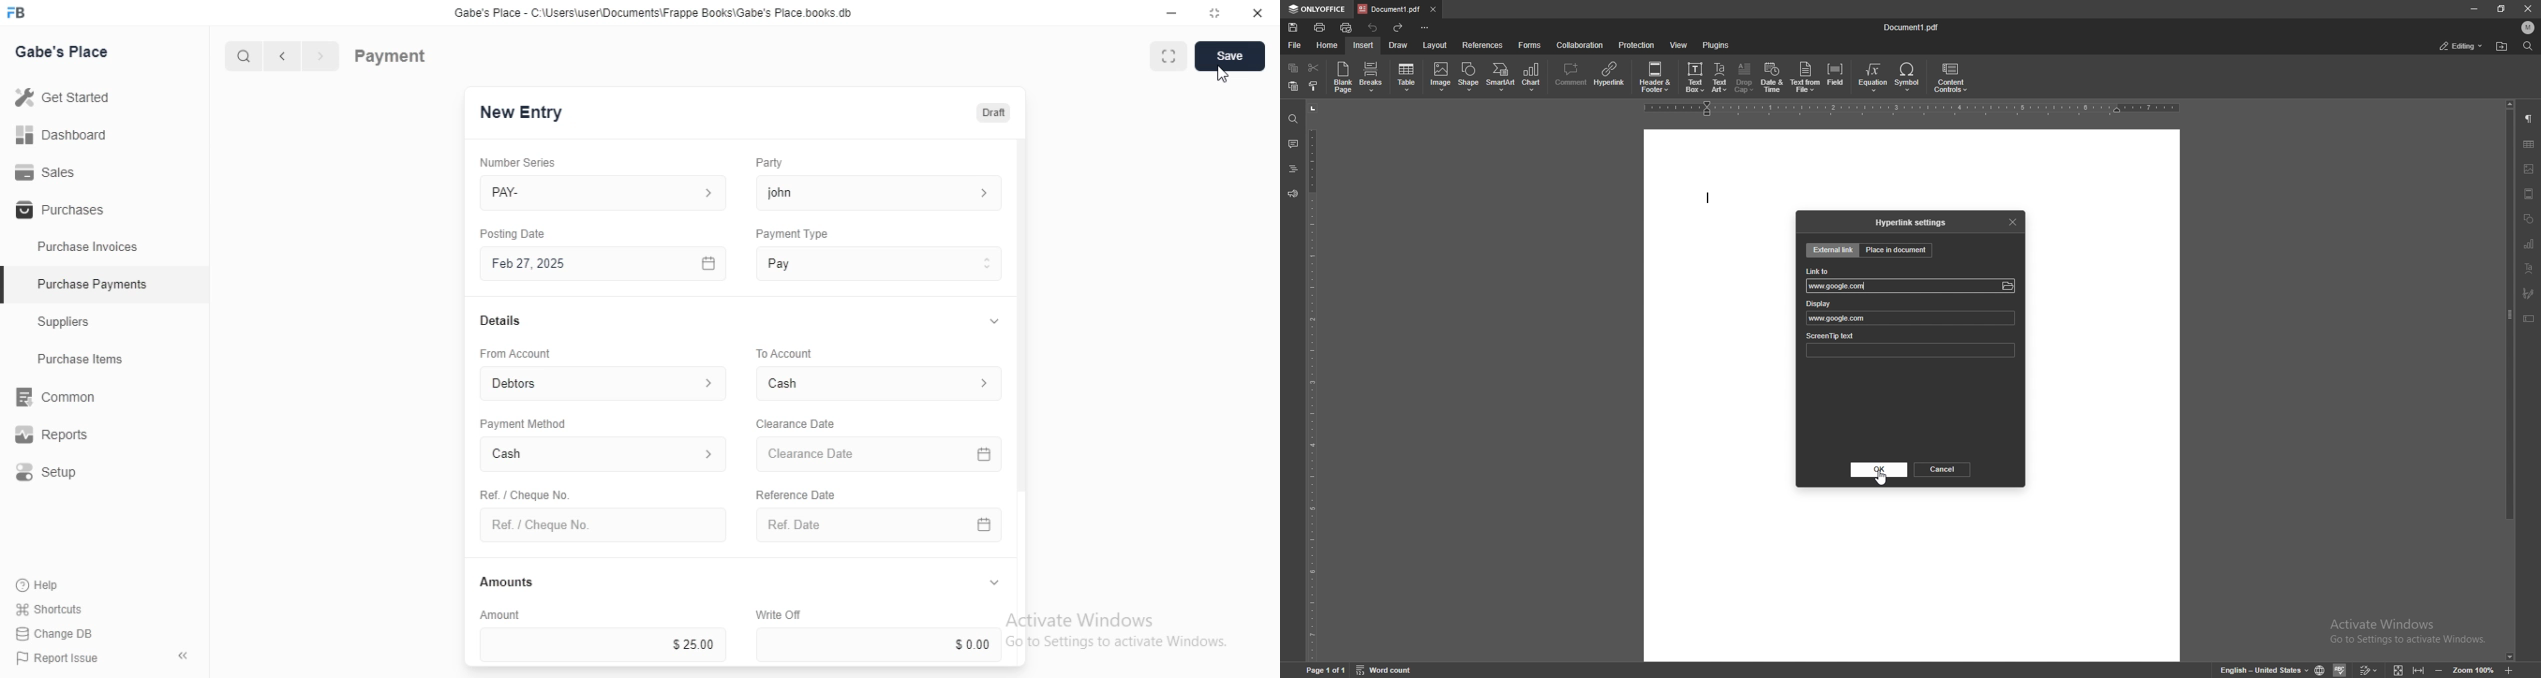 The width and height of the screenshot is (2548, 700). I want to click on fit to screen, so click(2399, 669).